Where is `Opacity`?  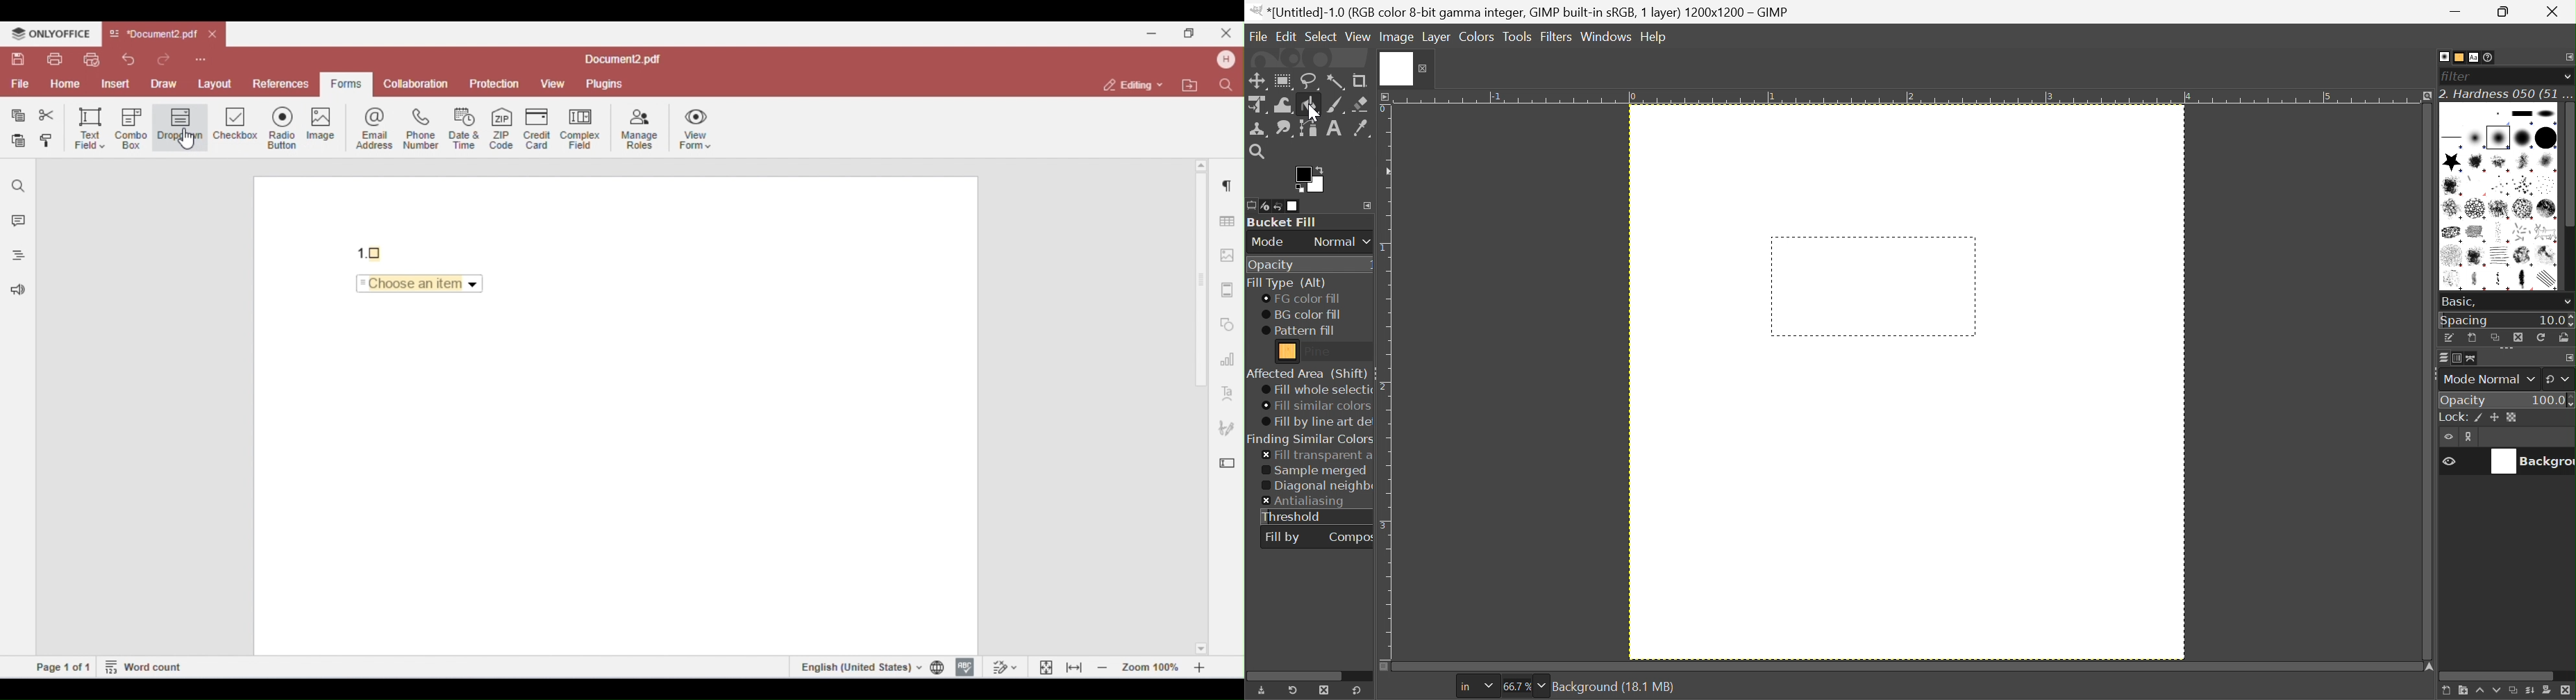 Opacity is located at coordinates (2465, 400).